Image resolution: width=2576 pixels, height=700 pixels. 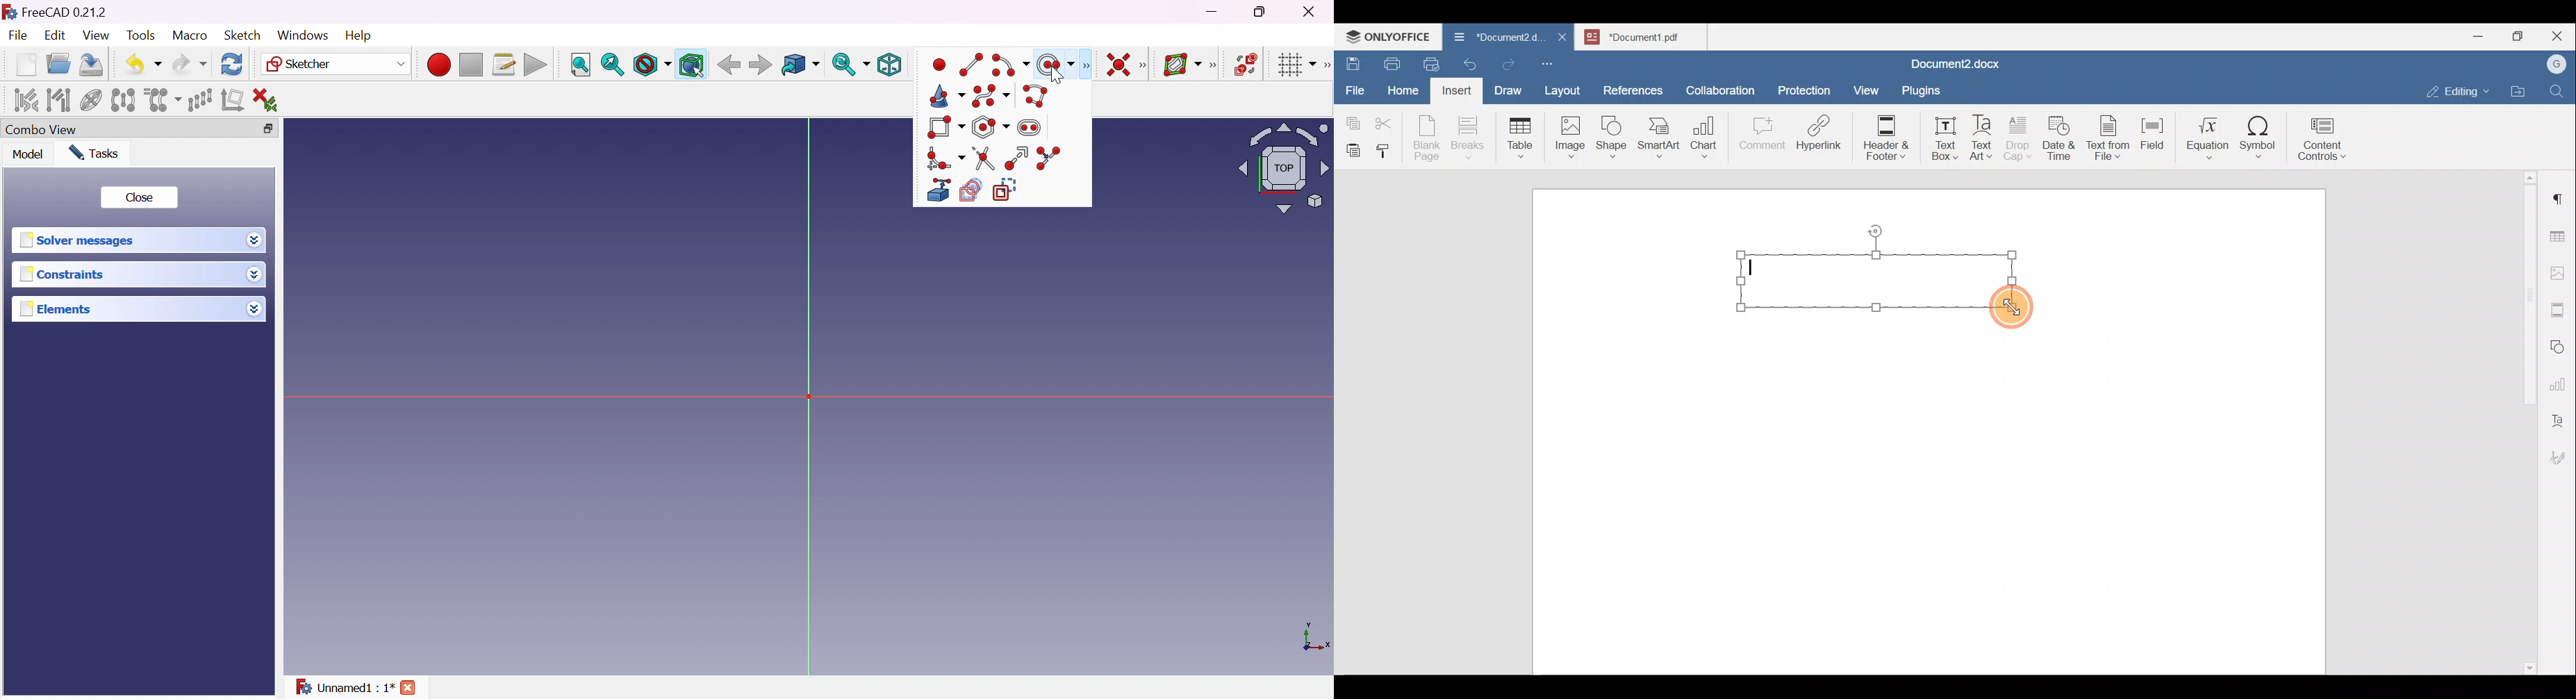 What do you see at coordinates (1467, 62) in the screenshot?
I see `Undo` at bounding box center [1467, 62].